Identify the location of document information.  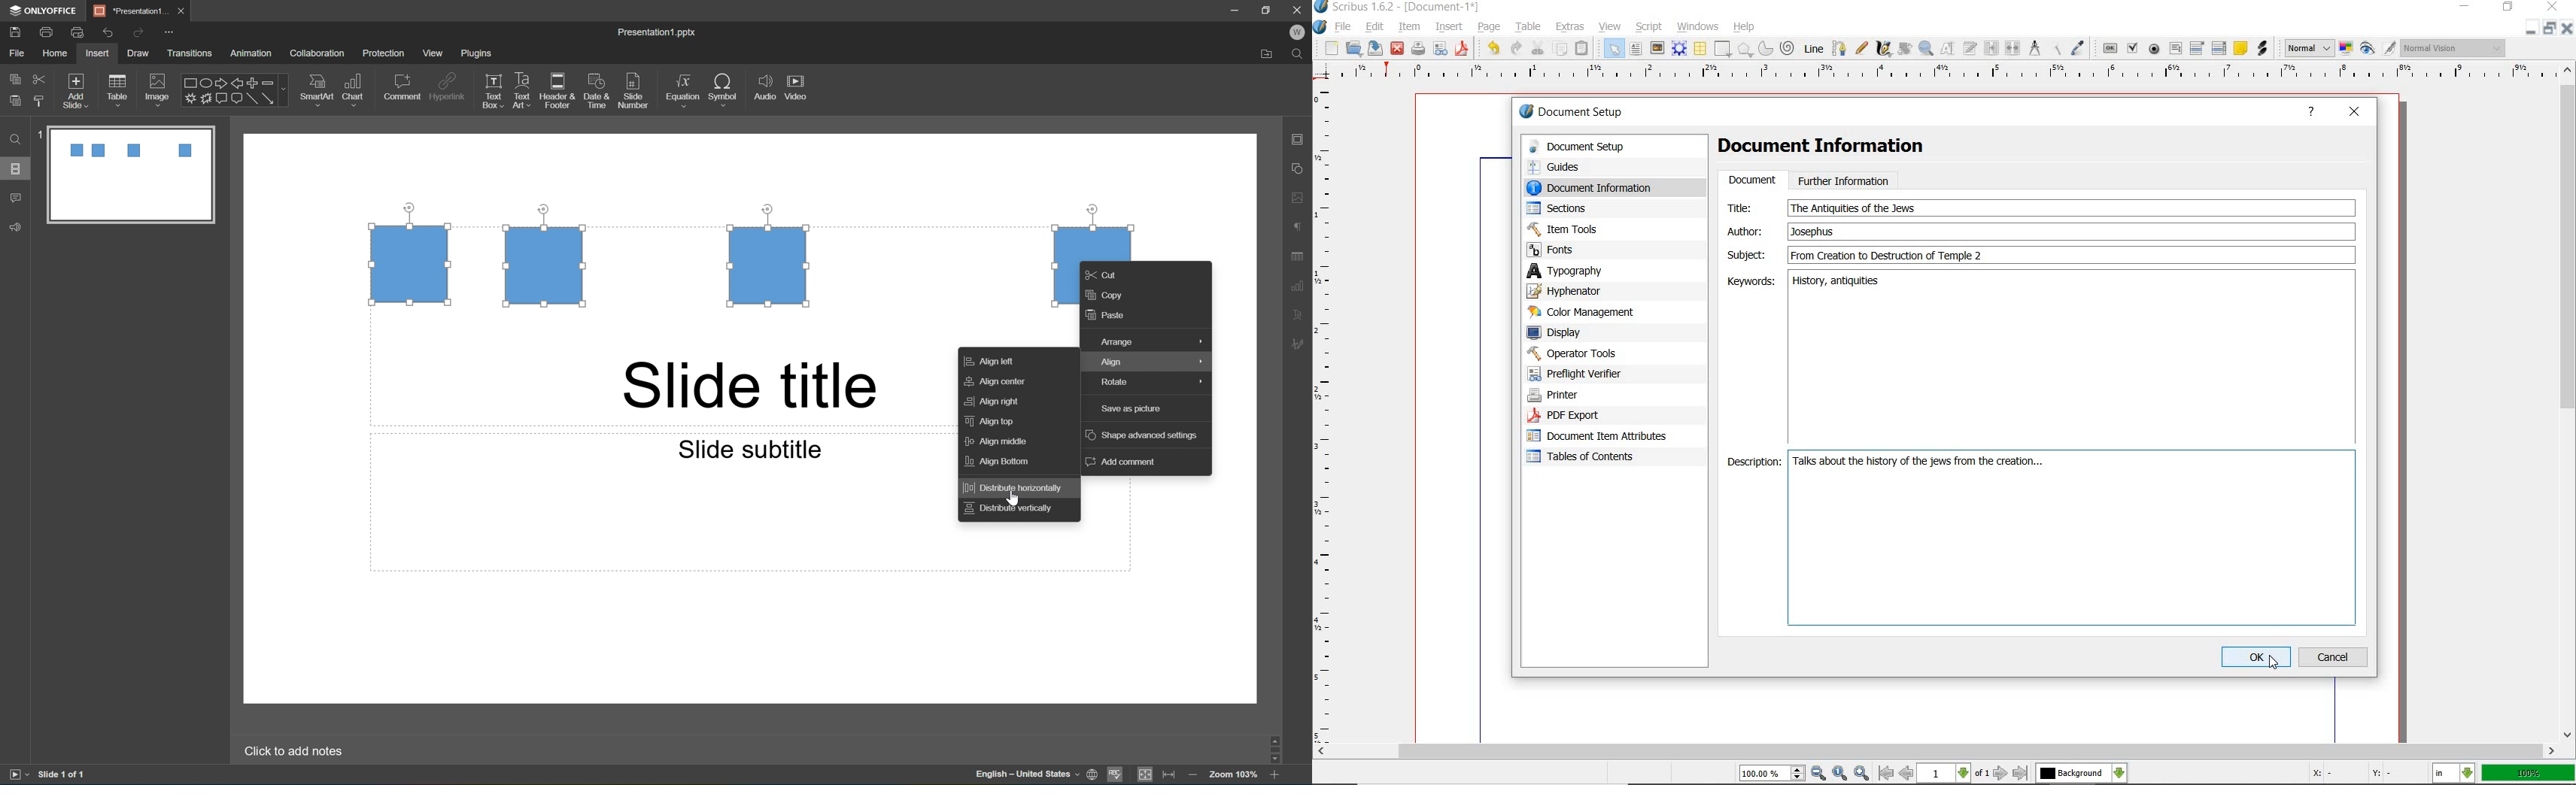
(1604, 187).